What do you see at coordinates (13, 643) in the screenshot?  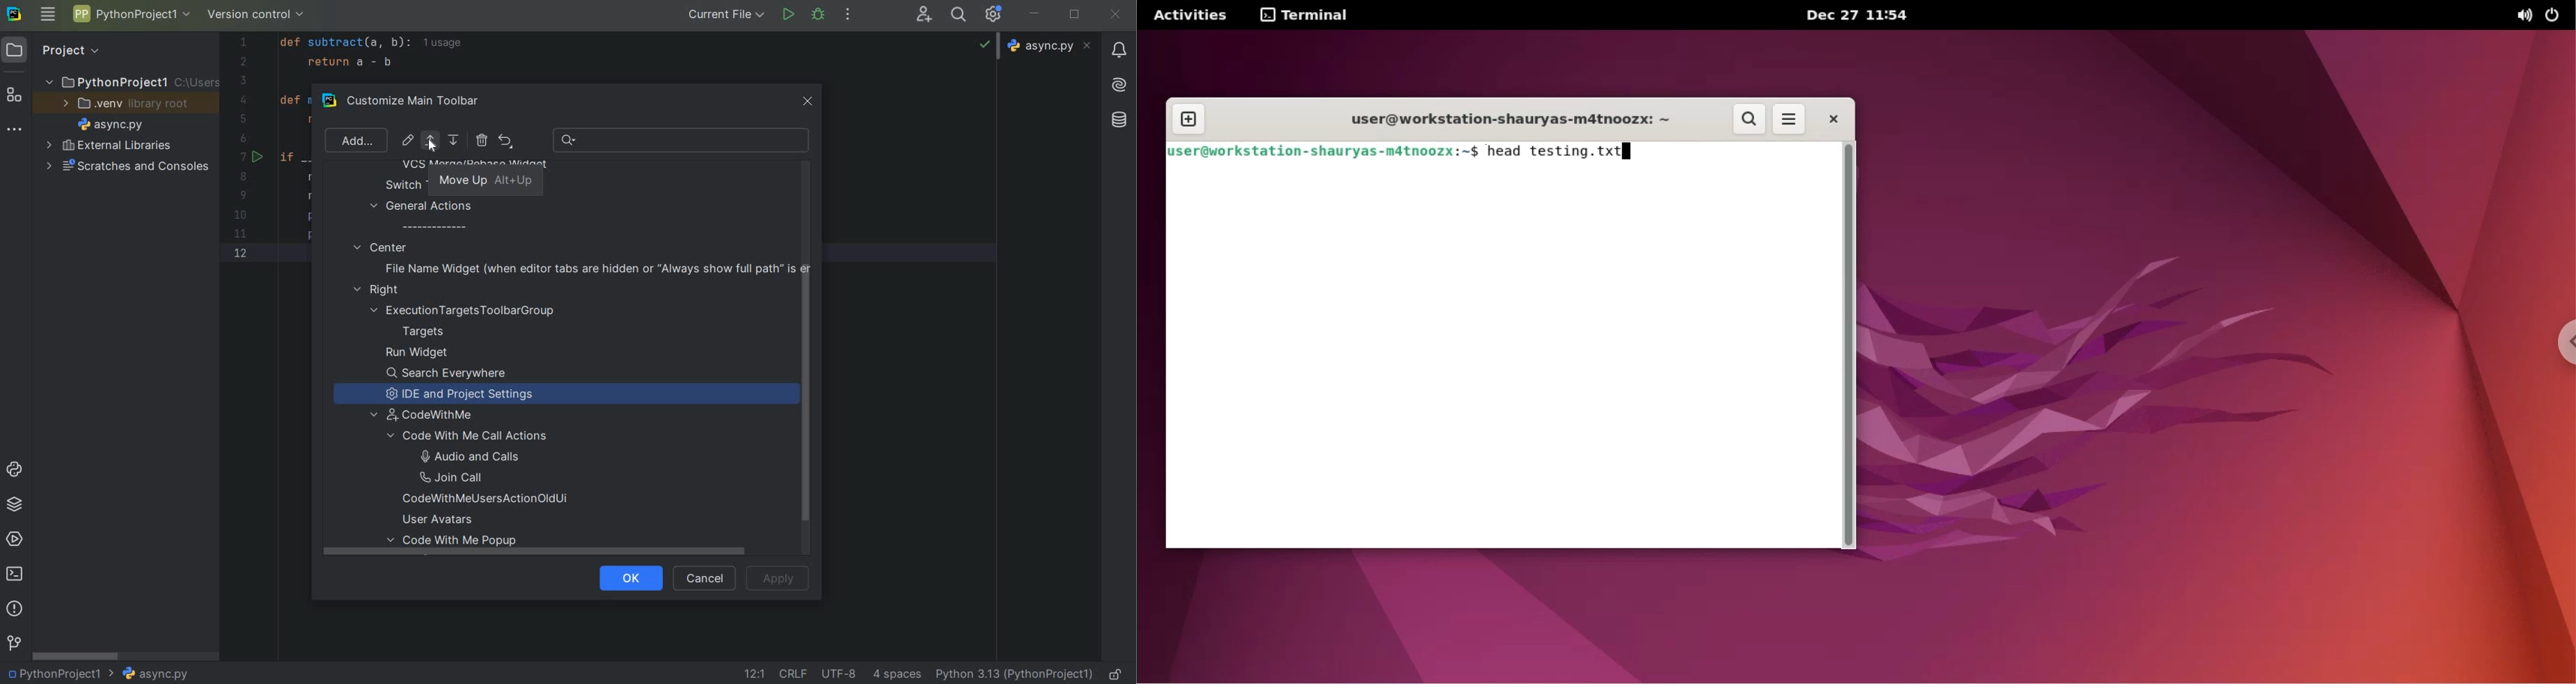 I see `VERSION CONTROL` at bounding box center [13, 643].